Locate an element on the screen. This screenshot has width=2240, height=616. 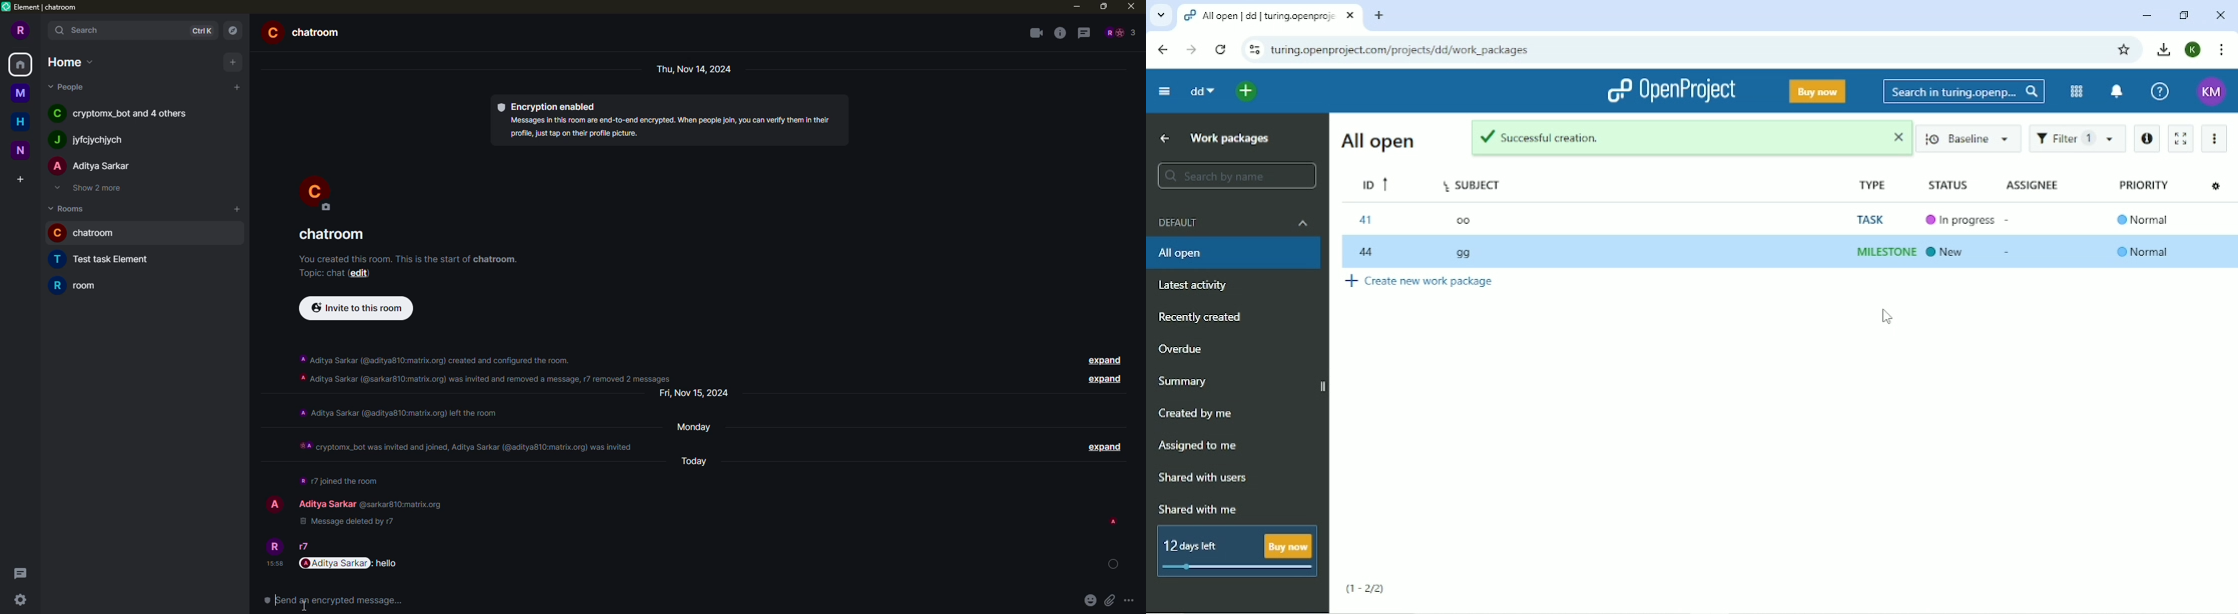
home is located at coordinates (20, 121).